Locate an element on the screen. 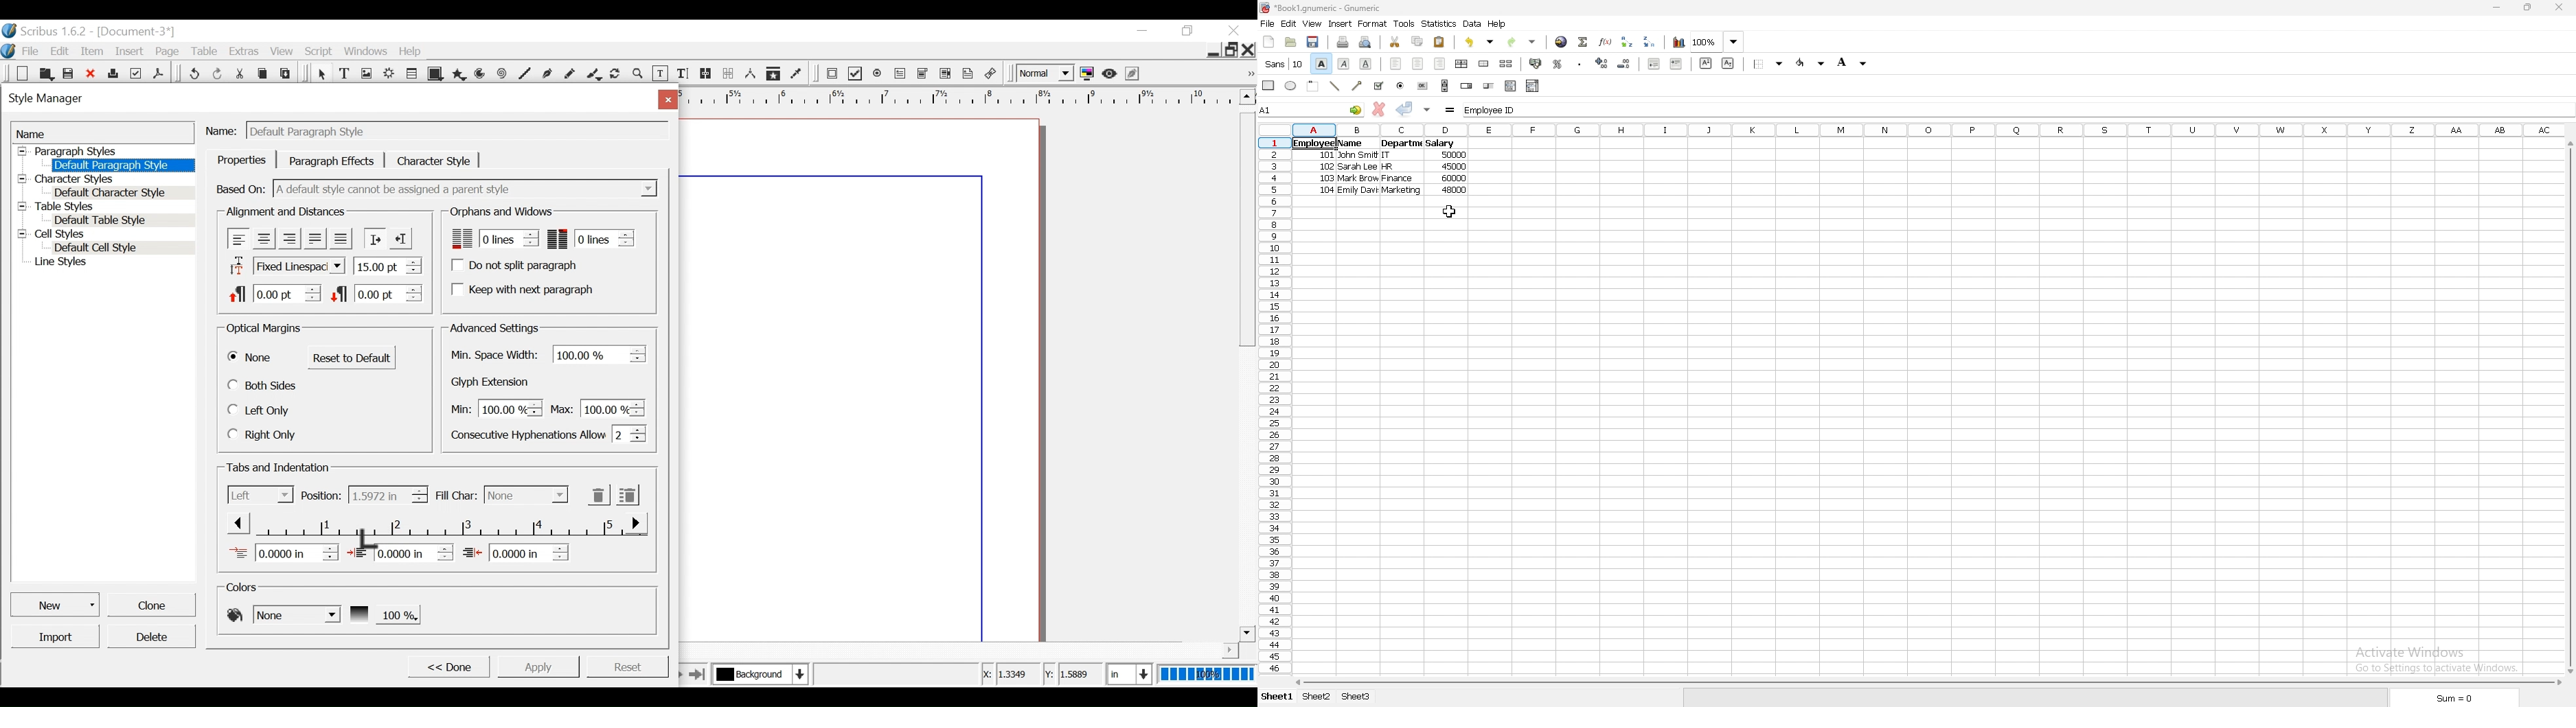 Image resolution: width=2576 pixels, height=728 pixels. line spacing is located at coordinates (388, 265).